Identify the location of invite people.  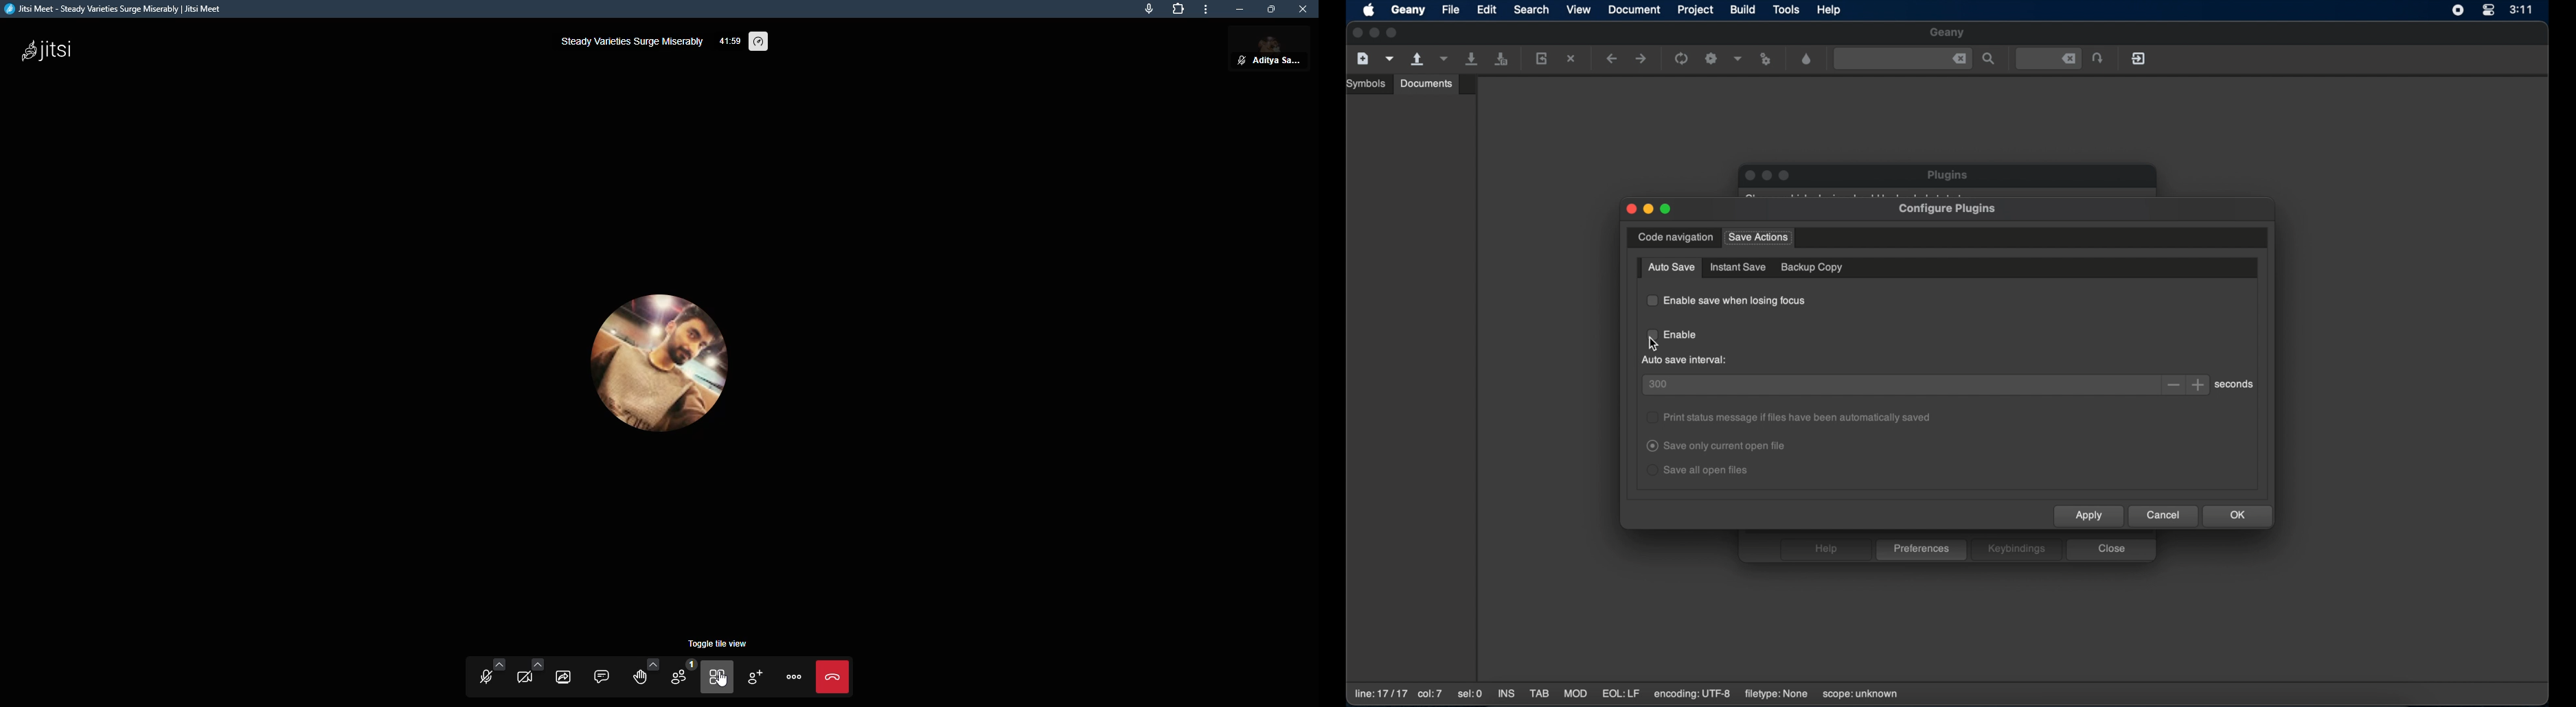
(755, 677).